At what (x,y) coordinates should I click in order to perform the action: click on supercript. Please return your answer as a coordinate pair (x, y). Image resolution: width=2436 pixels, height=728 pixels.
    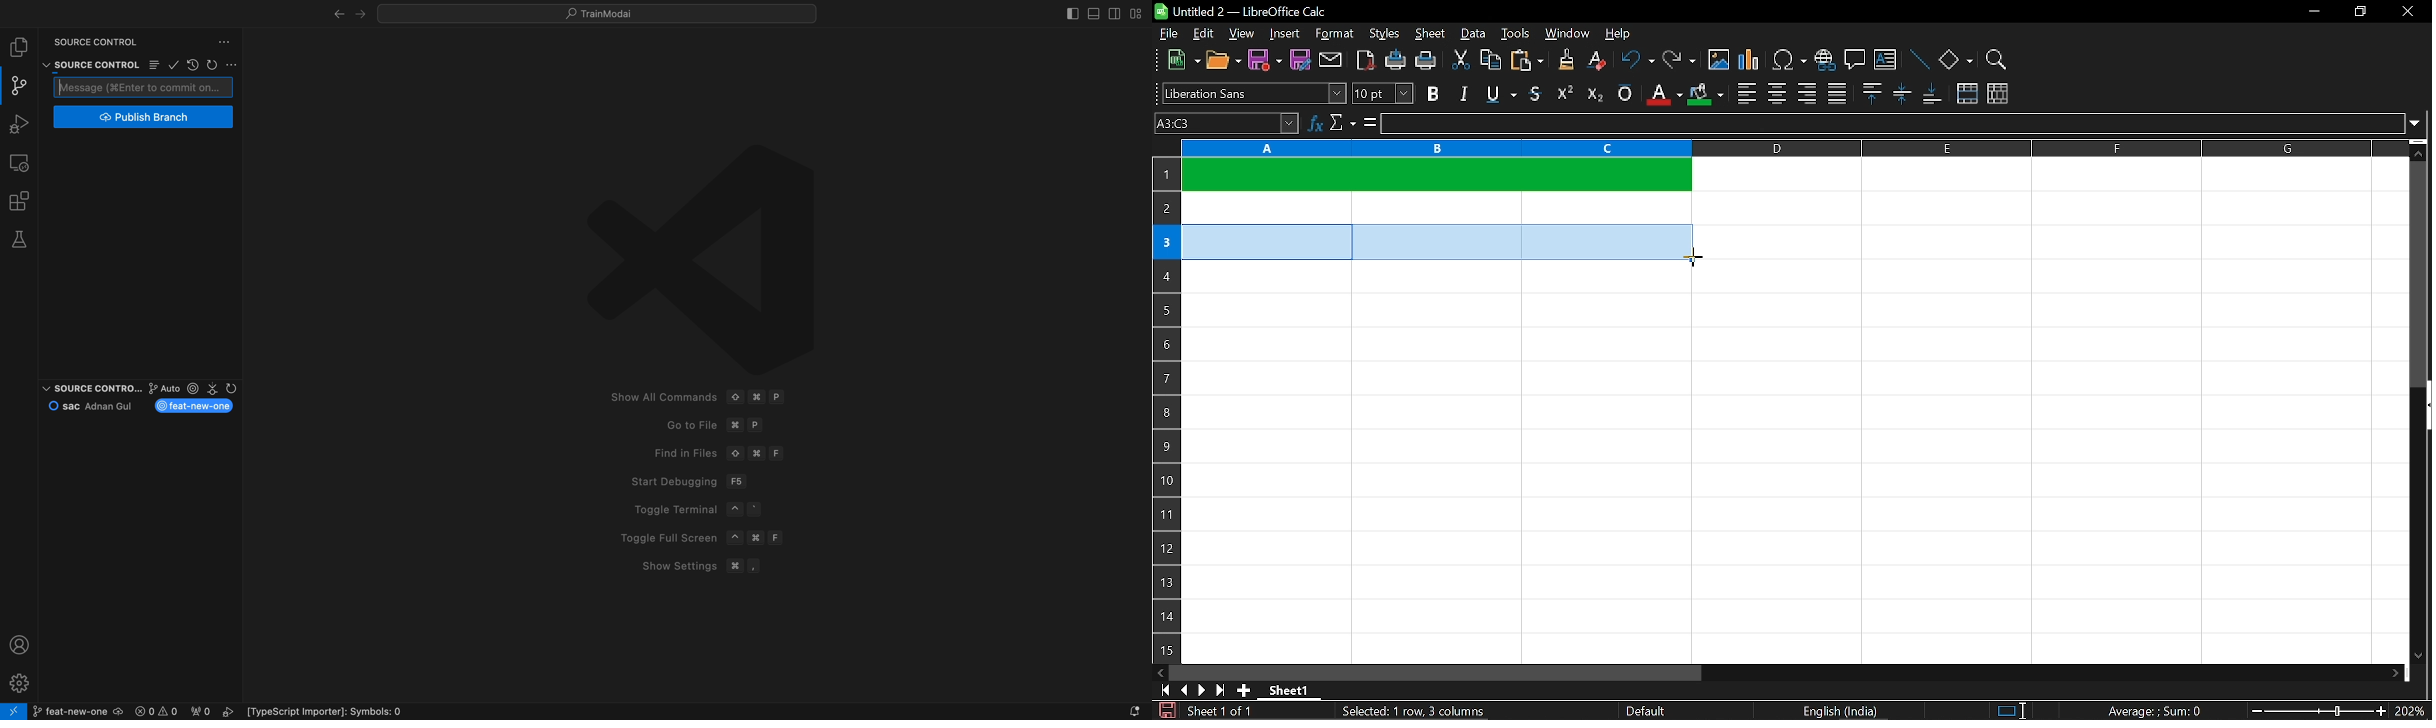
    Looking at the image, I should click on (1565, 93).